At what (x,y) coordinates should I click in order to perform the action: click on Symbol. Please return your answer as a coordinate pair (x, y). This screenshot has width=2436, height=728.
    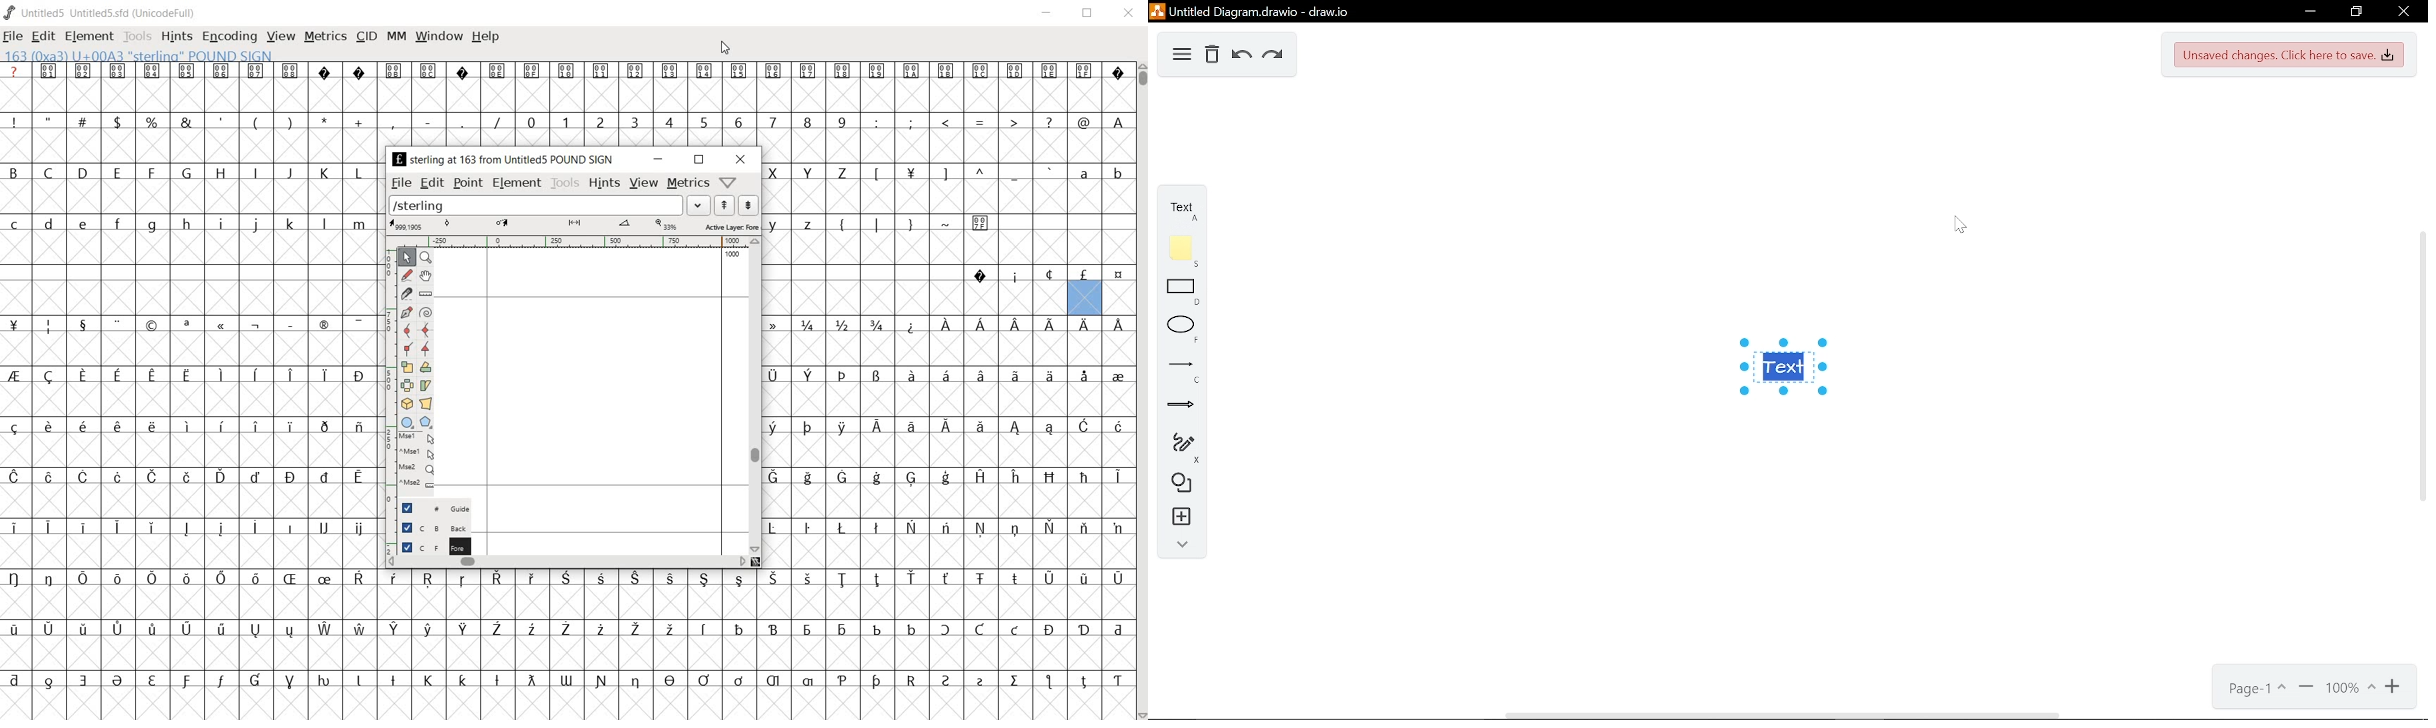
    Looking at the image, I should click on (83, 477).